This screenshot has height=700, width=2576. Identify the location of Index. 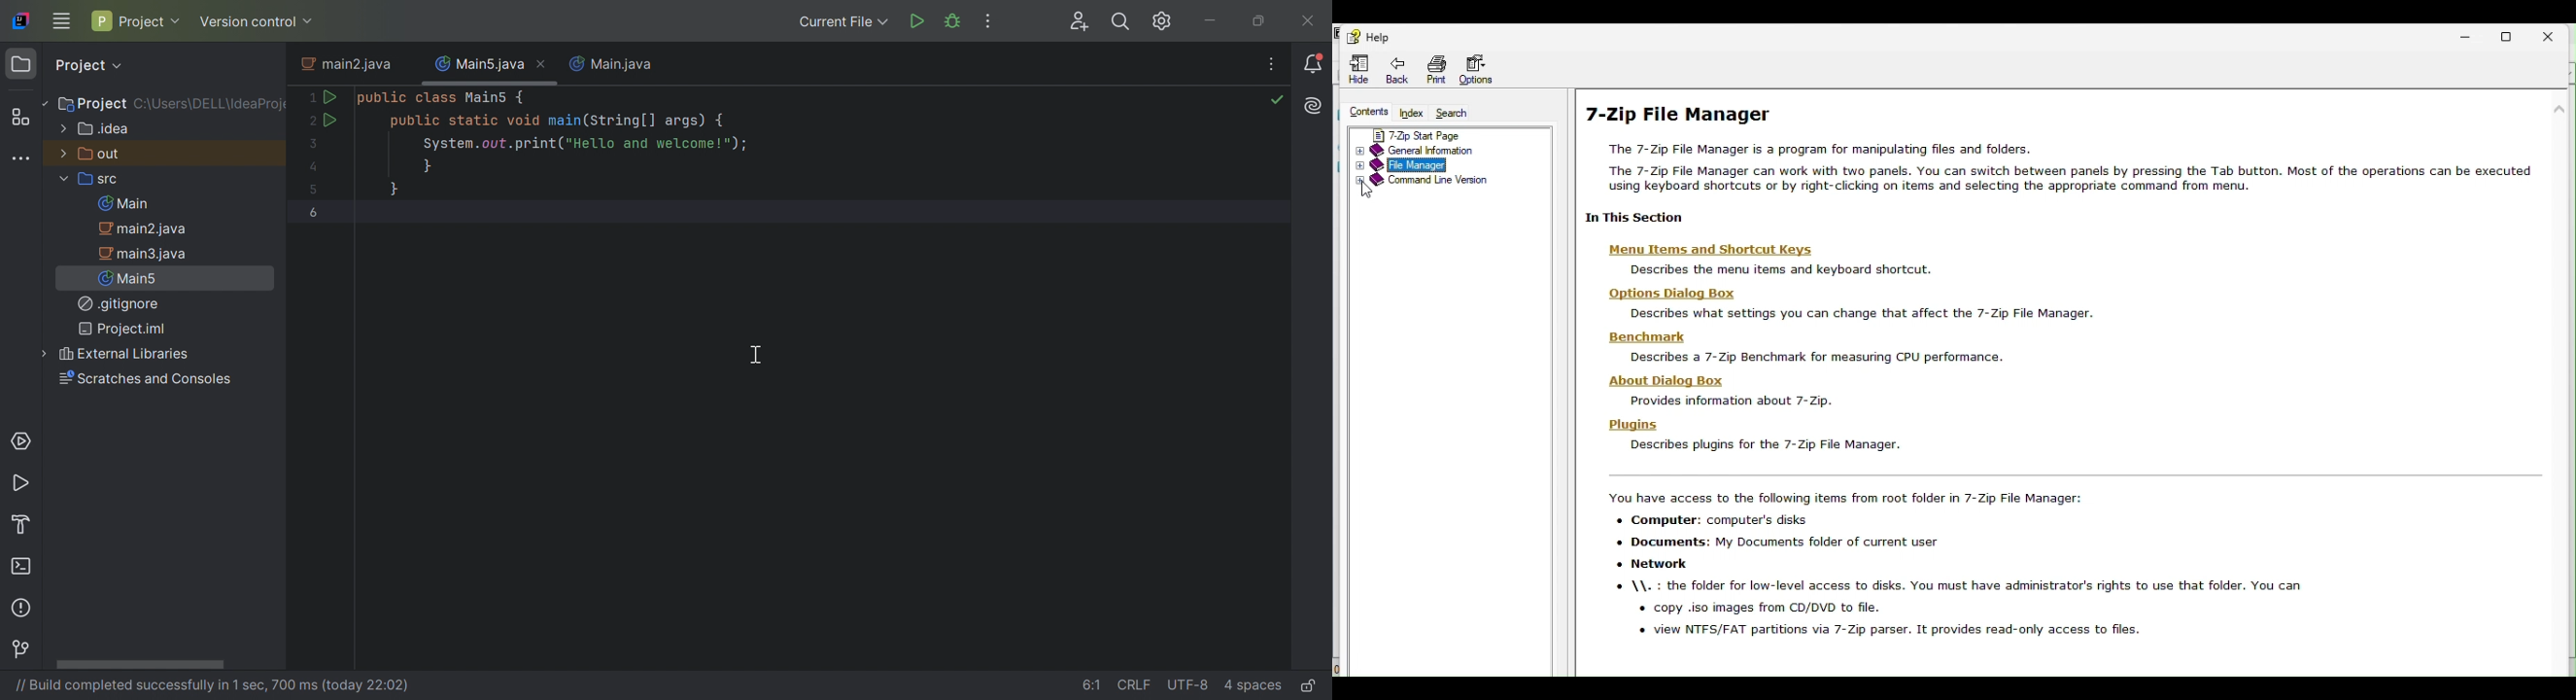
(1410, 115).